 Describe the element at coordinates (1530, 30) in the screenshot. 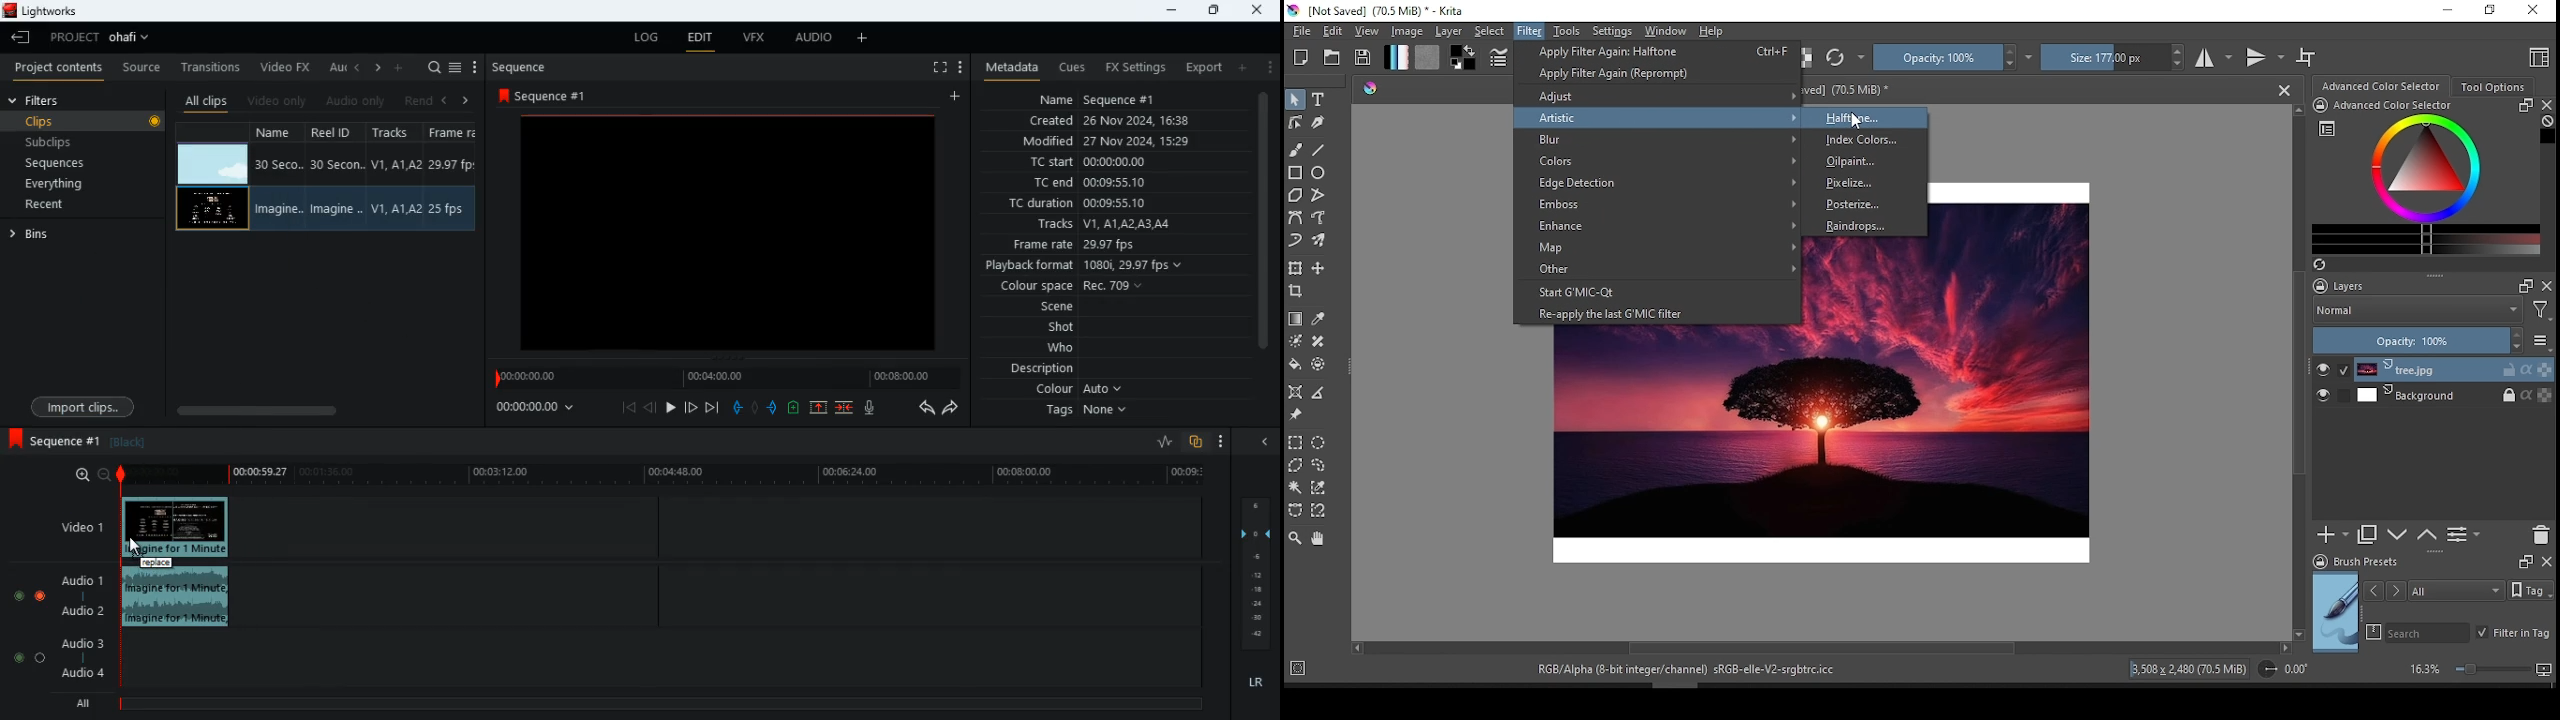

I see `filter` at that location.